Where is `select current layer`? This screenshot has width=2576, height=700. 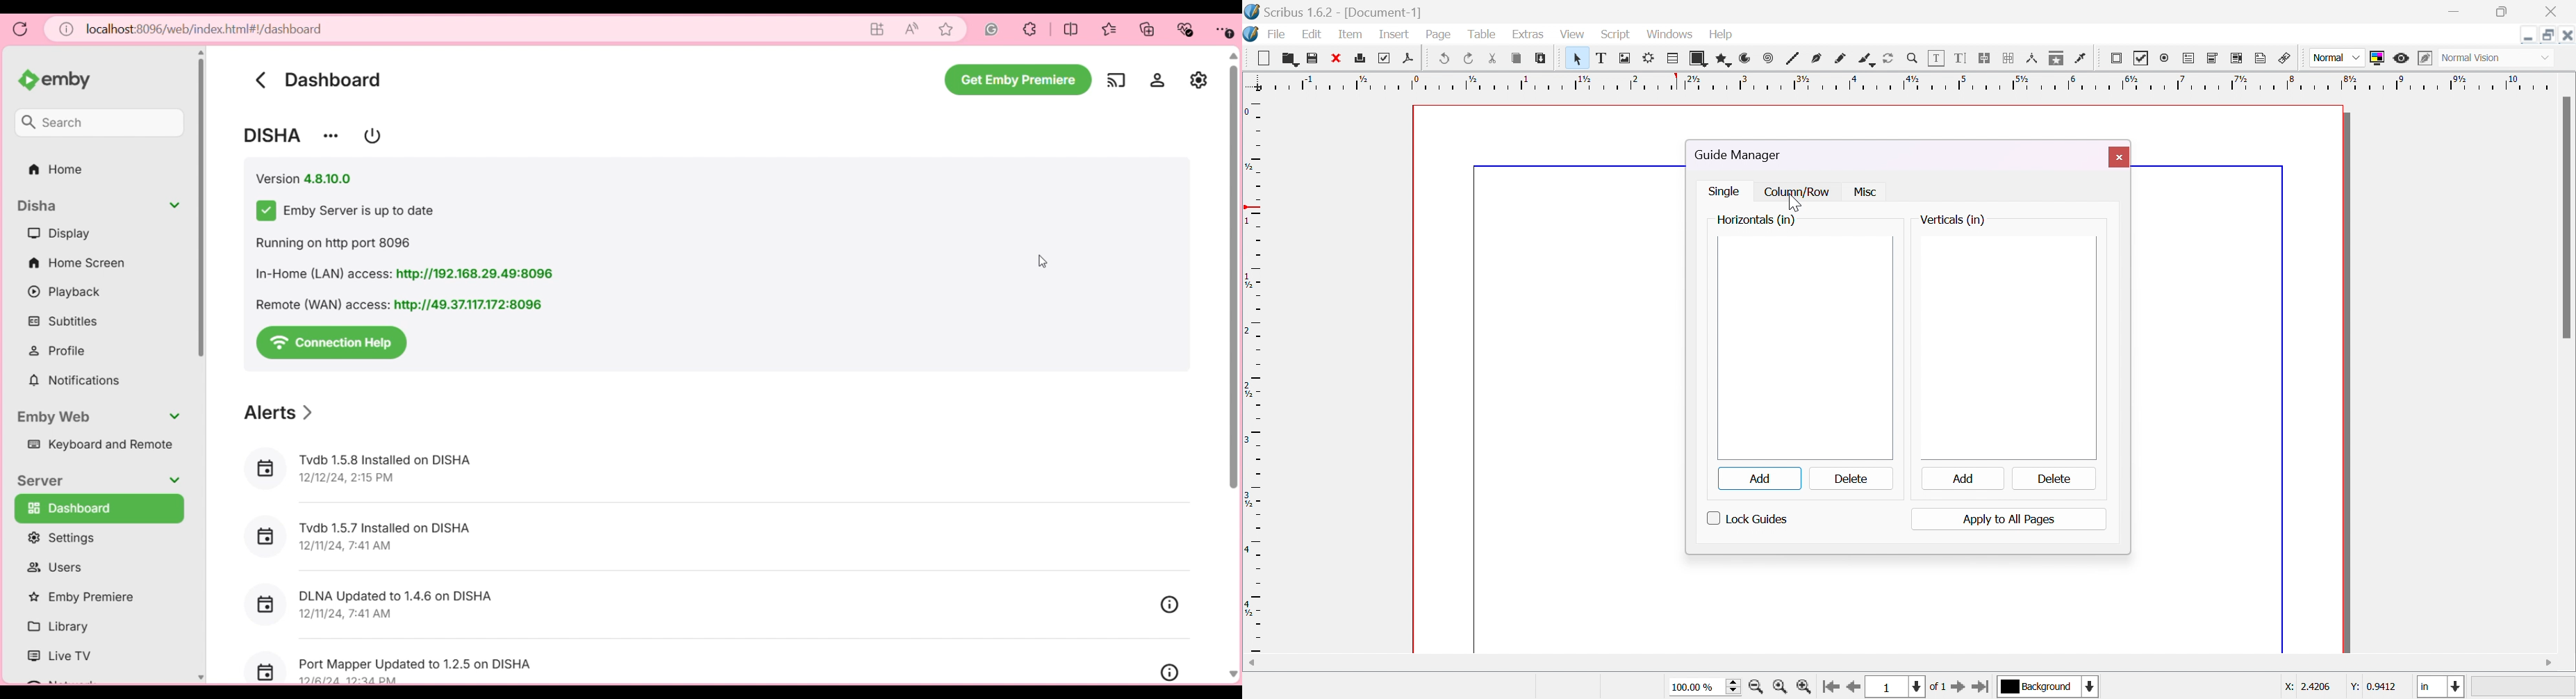 select current layer is located at coordinates (2090, 686).